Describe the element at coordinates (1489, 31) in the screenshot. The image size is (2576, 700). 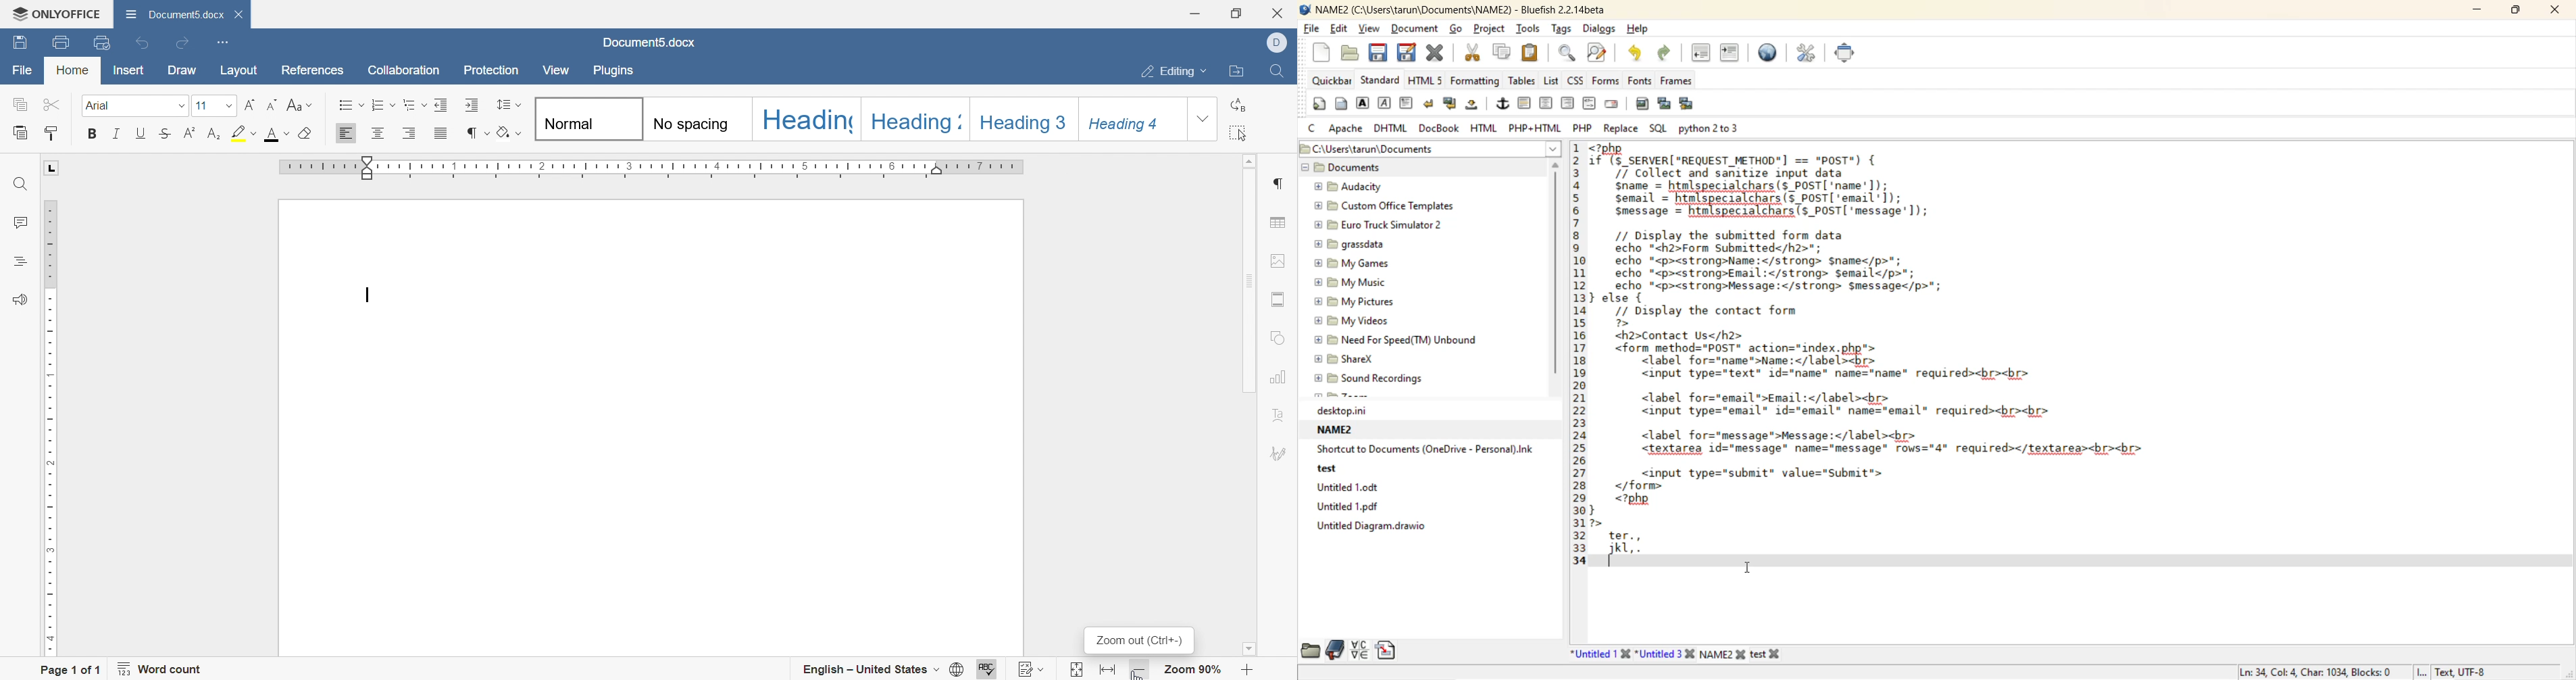
I see `project` at that location.